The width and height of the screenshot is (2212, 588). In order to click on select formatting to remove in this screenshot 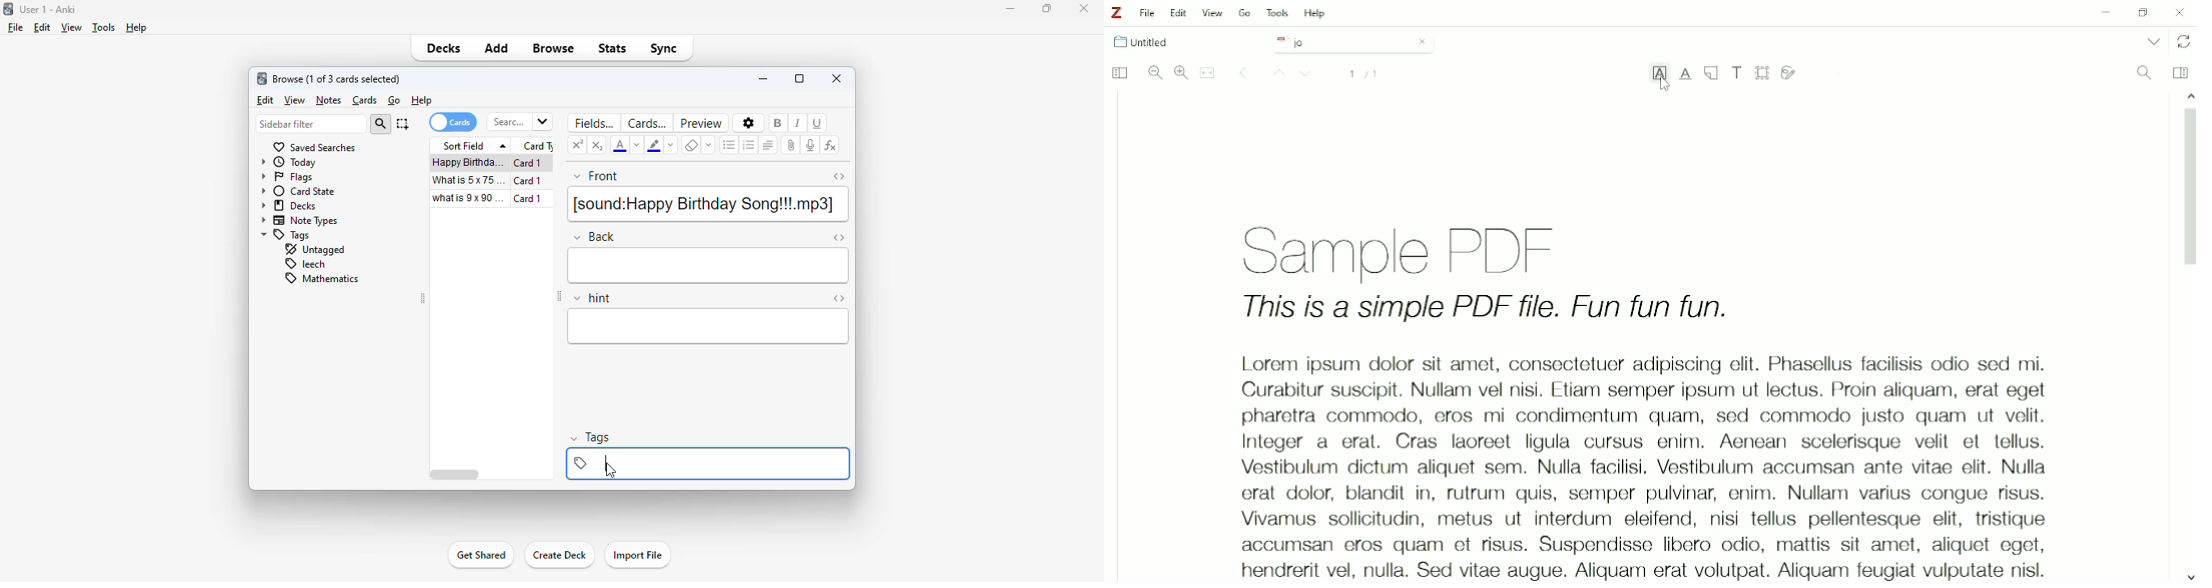, I will do `click(710, 145)`.